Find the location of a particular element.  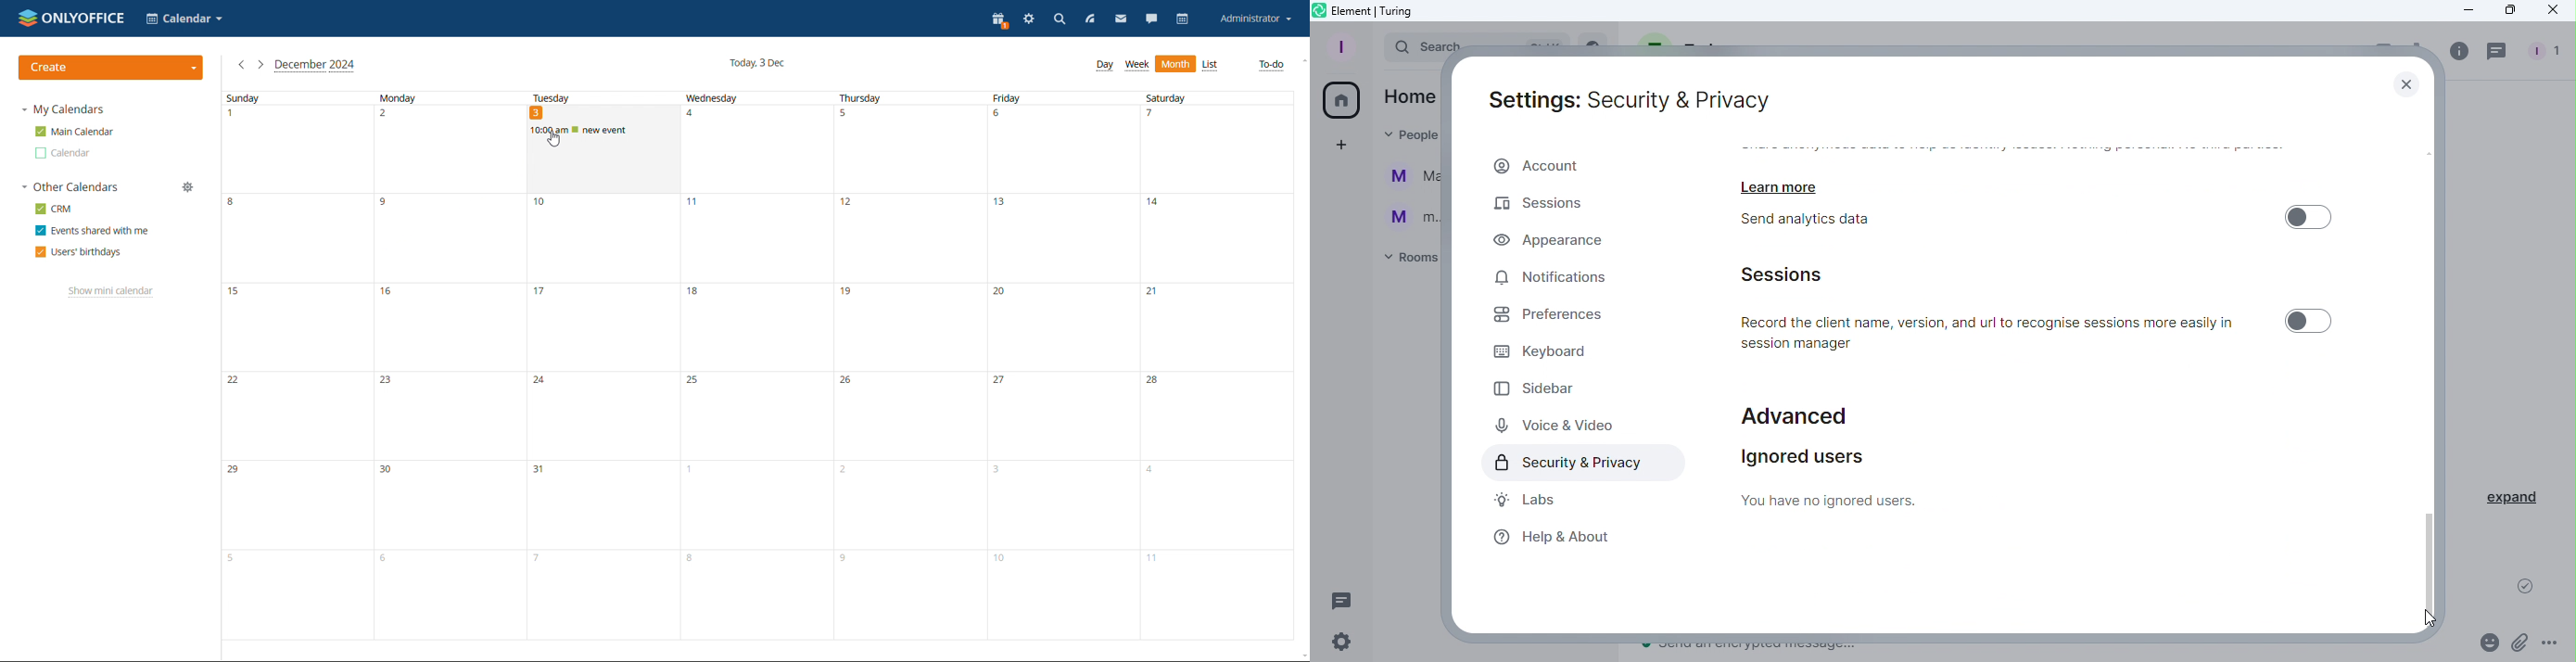

Account is located at coordinates (1578, 165).